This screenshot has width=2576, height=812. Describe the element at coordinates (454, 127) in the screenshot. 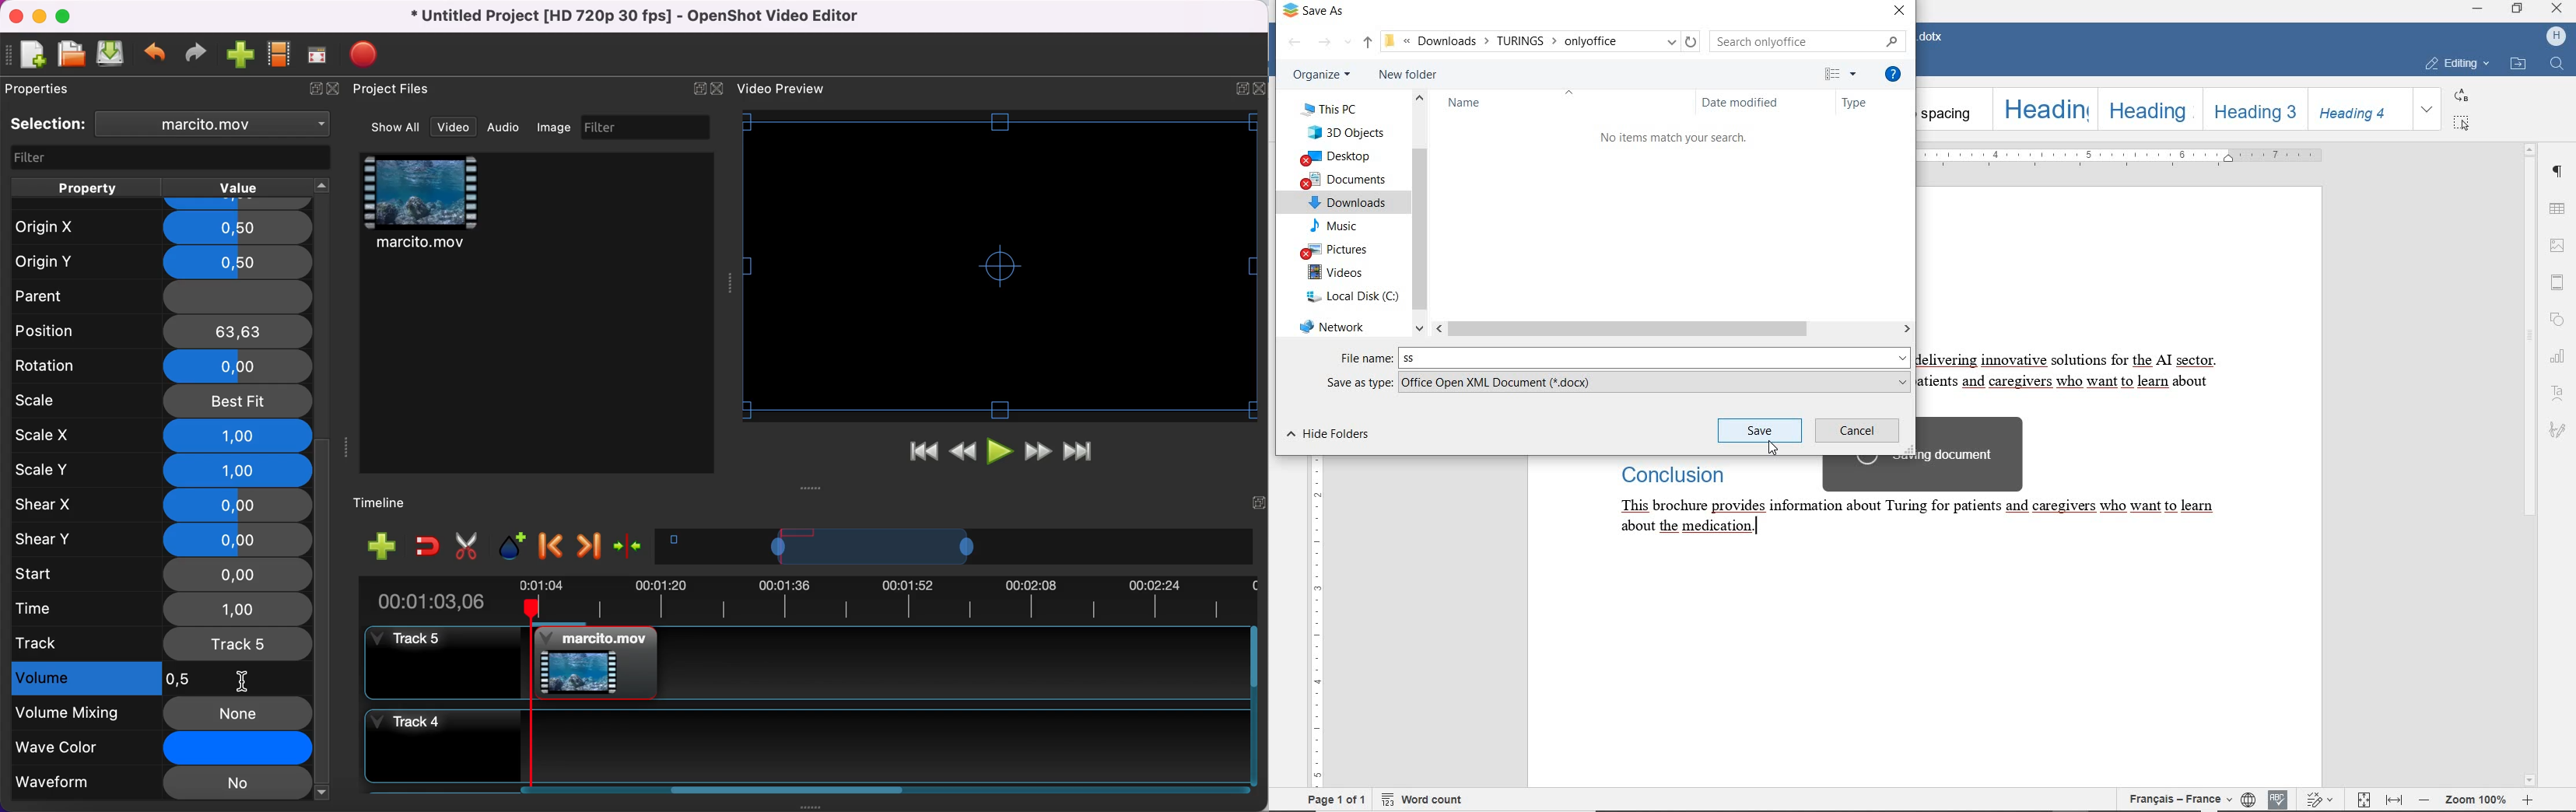

I see `video` at that location.